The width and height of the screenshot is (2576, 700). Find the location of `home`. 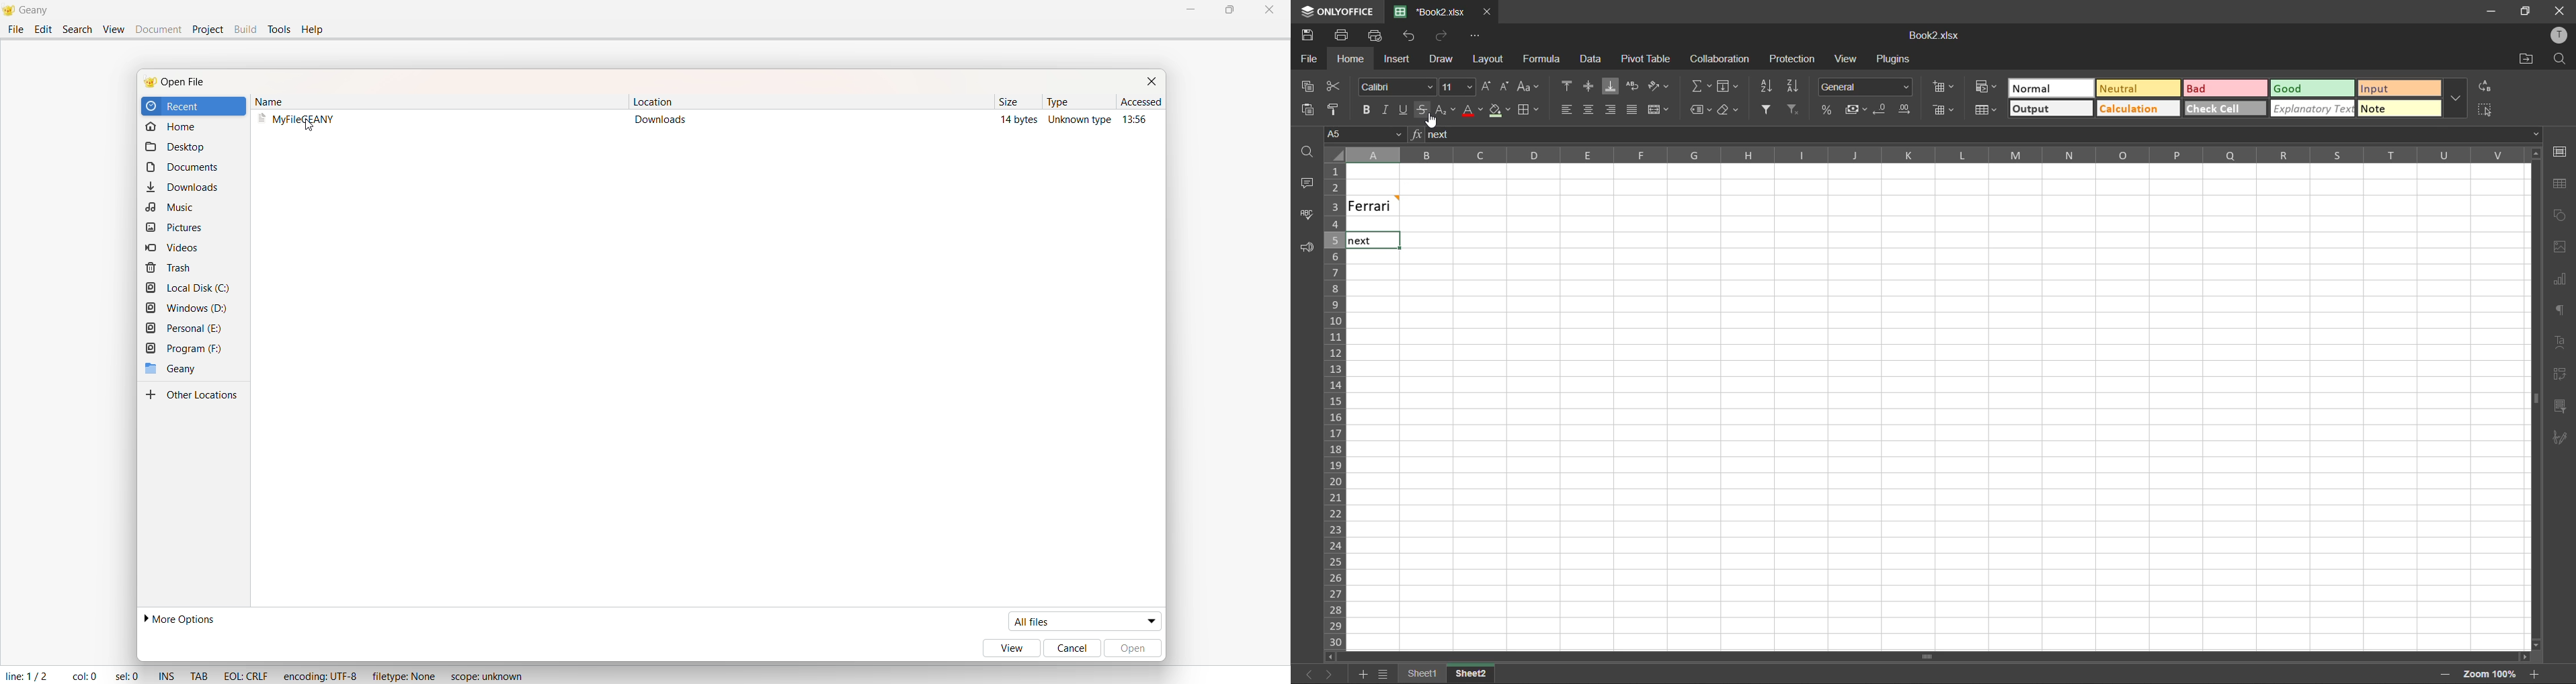

home is located at coordinates (176, 128).